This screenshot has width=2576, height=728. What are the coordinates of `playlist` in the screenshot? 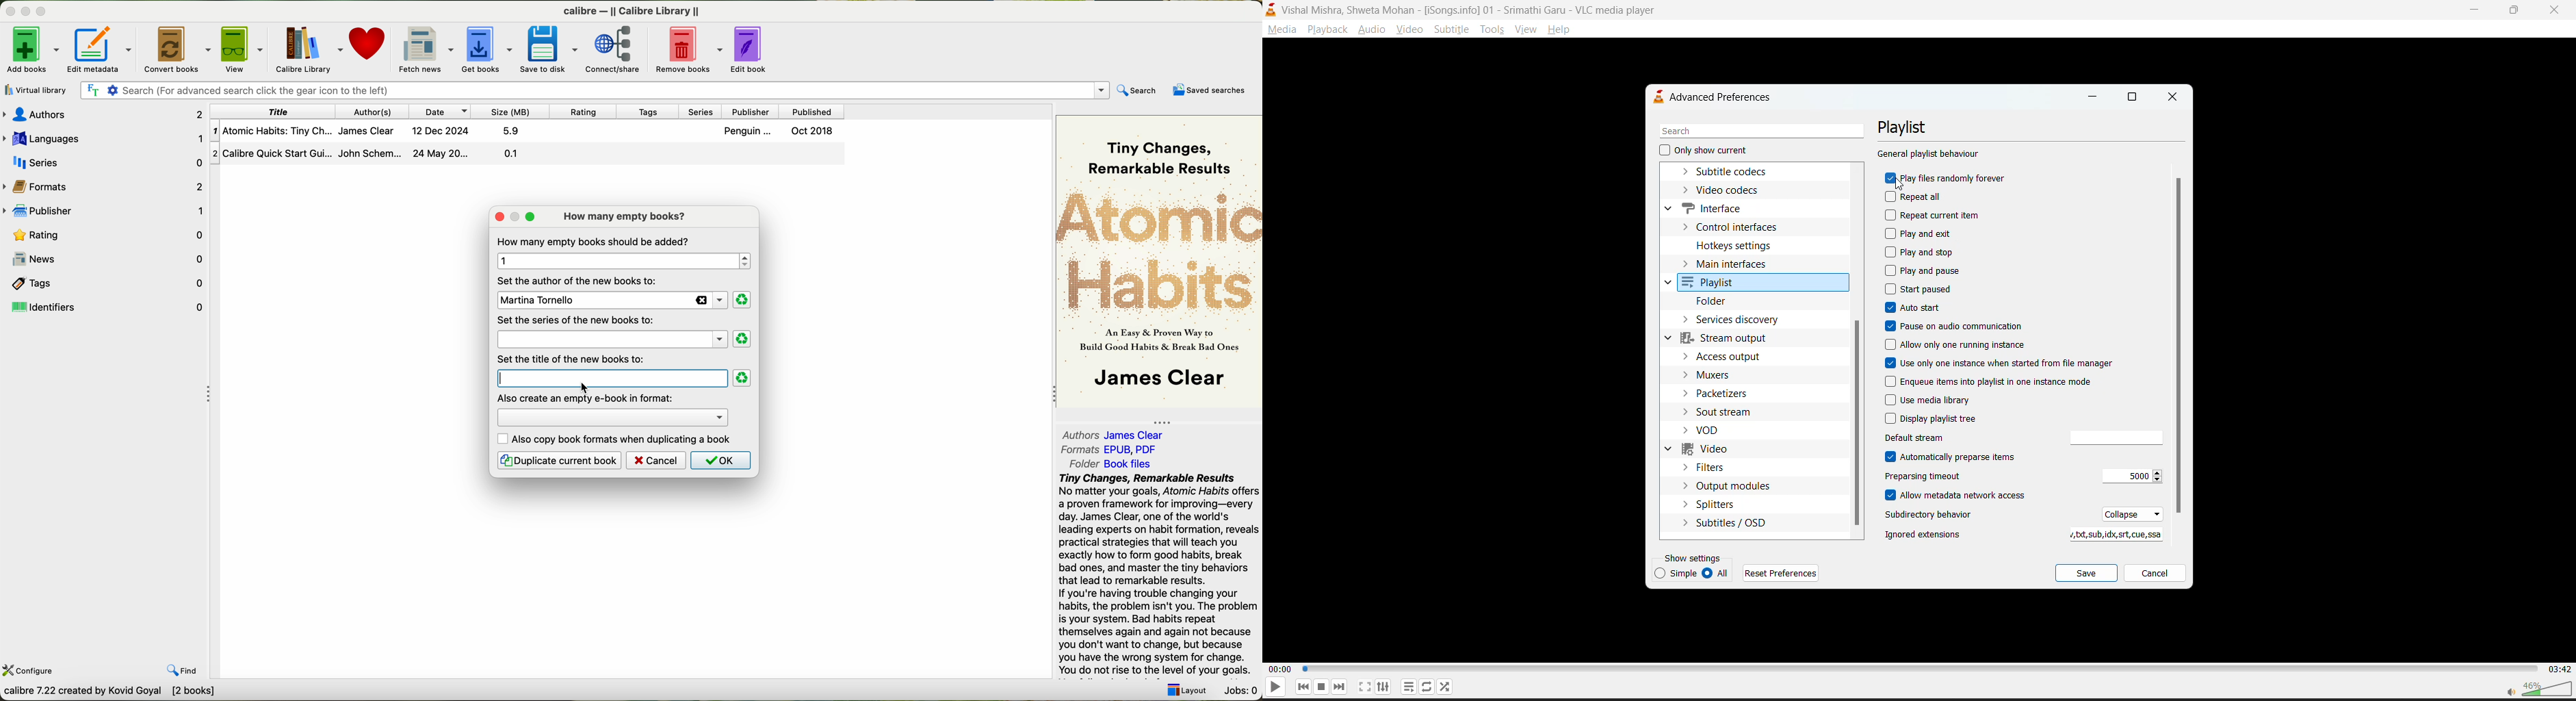 It's located at (1708, 281).